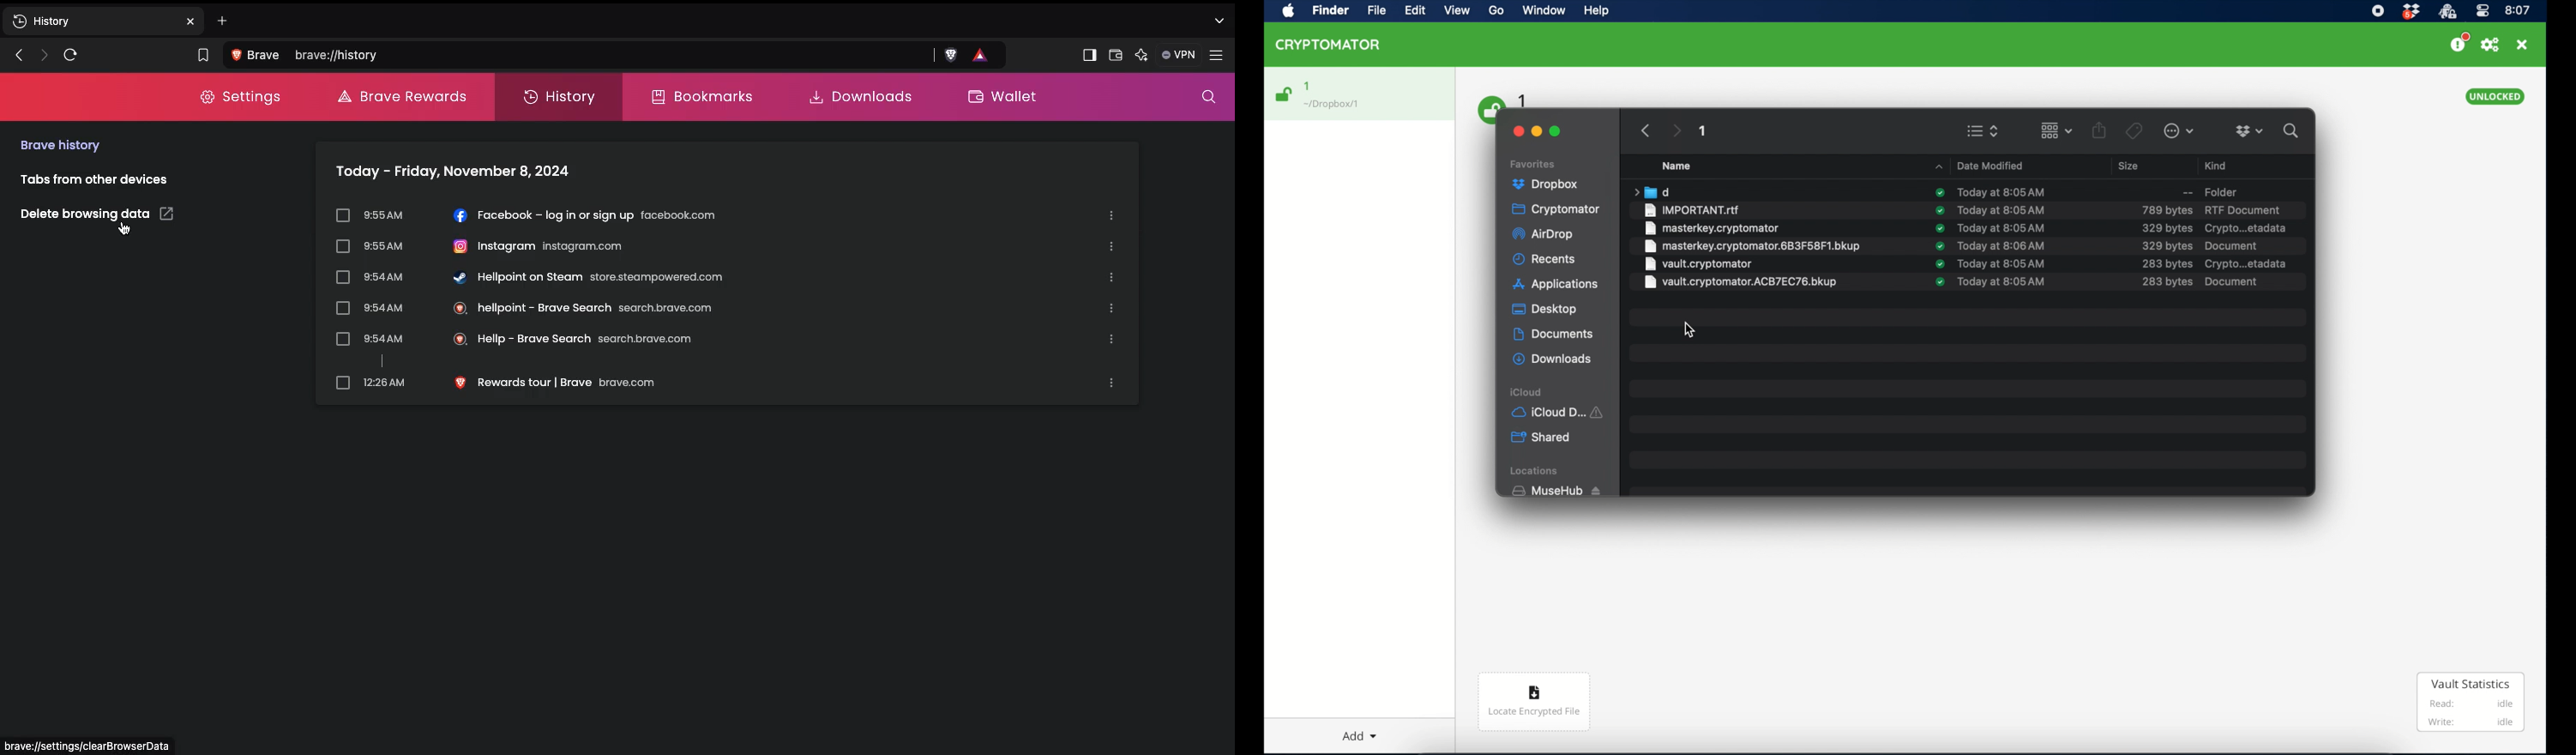 This screenshot has width=2576, height=756. What do you see at coordinates (2249, 131) in the screenshot?
I see `dropboxdropdown` at bounding box center [2249, 131].